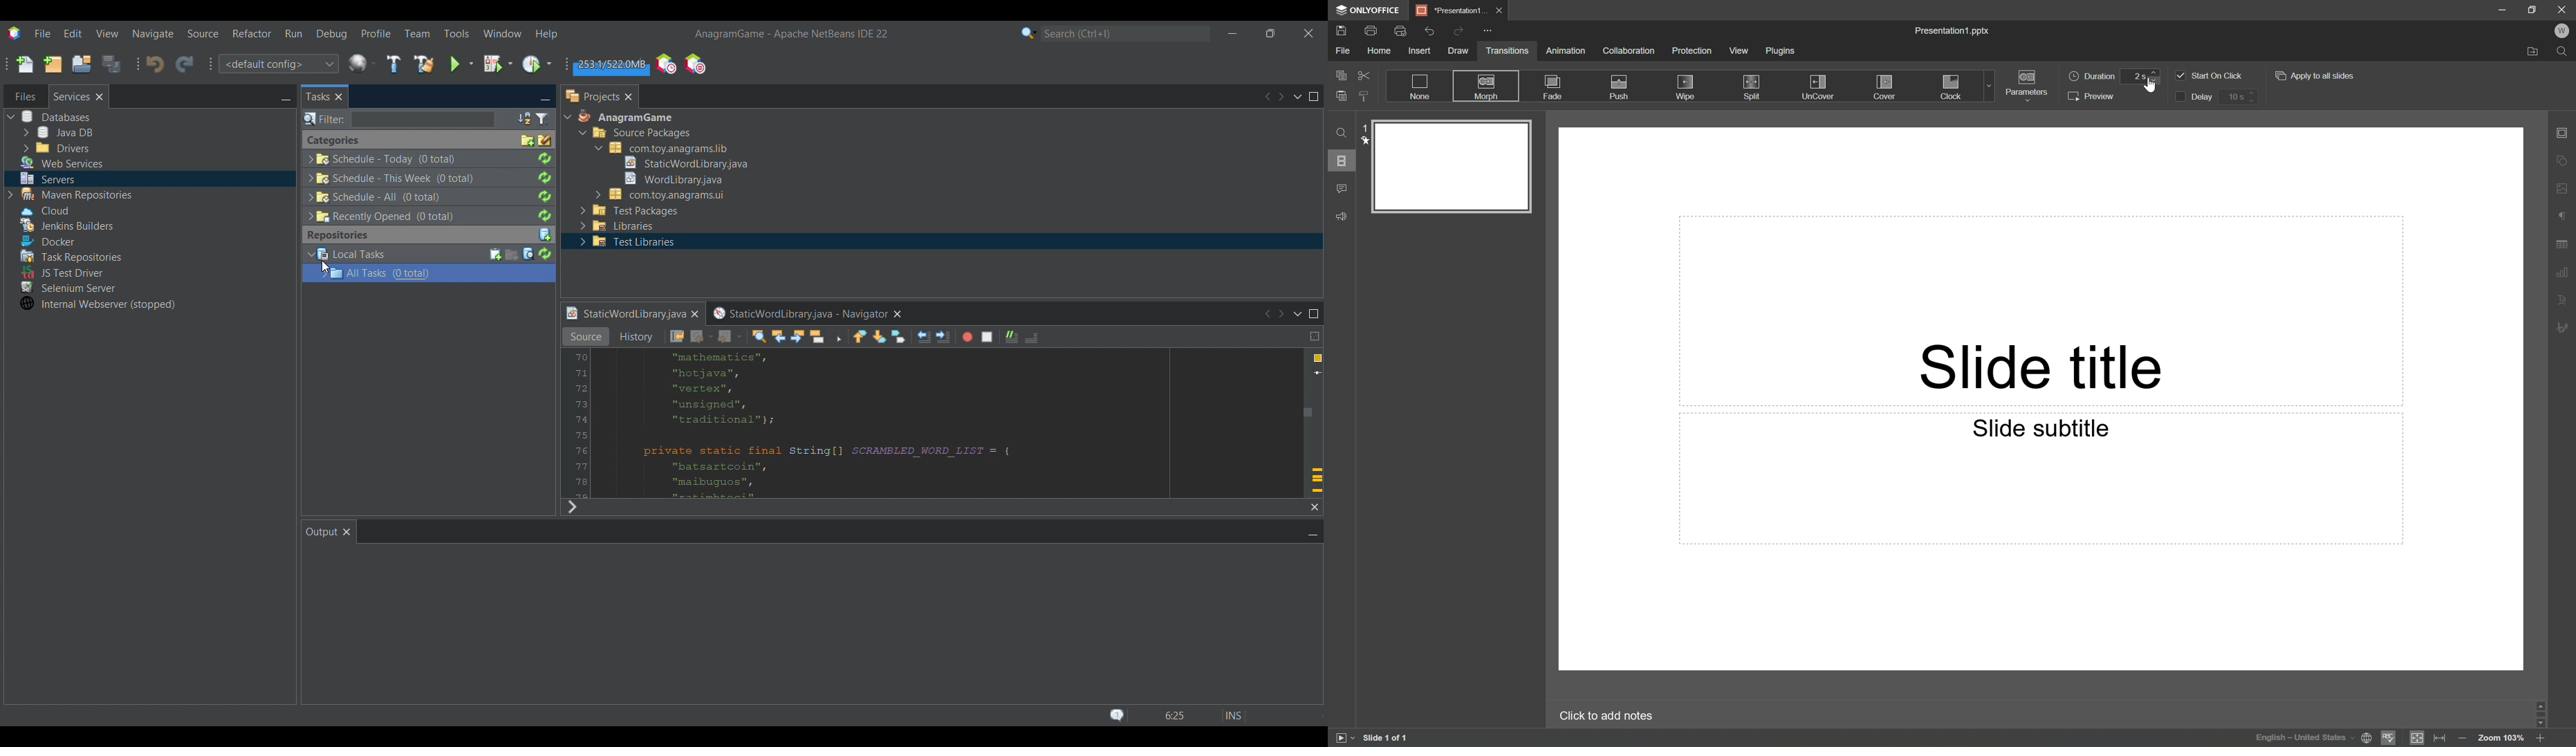 The image size is (2576, 756). I want to click on *Presentation1..., so click(1450, 12).